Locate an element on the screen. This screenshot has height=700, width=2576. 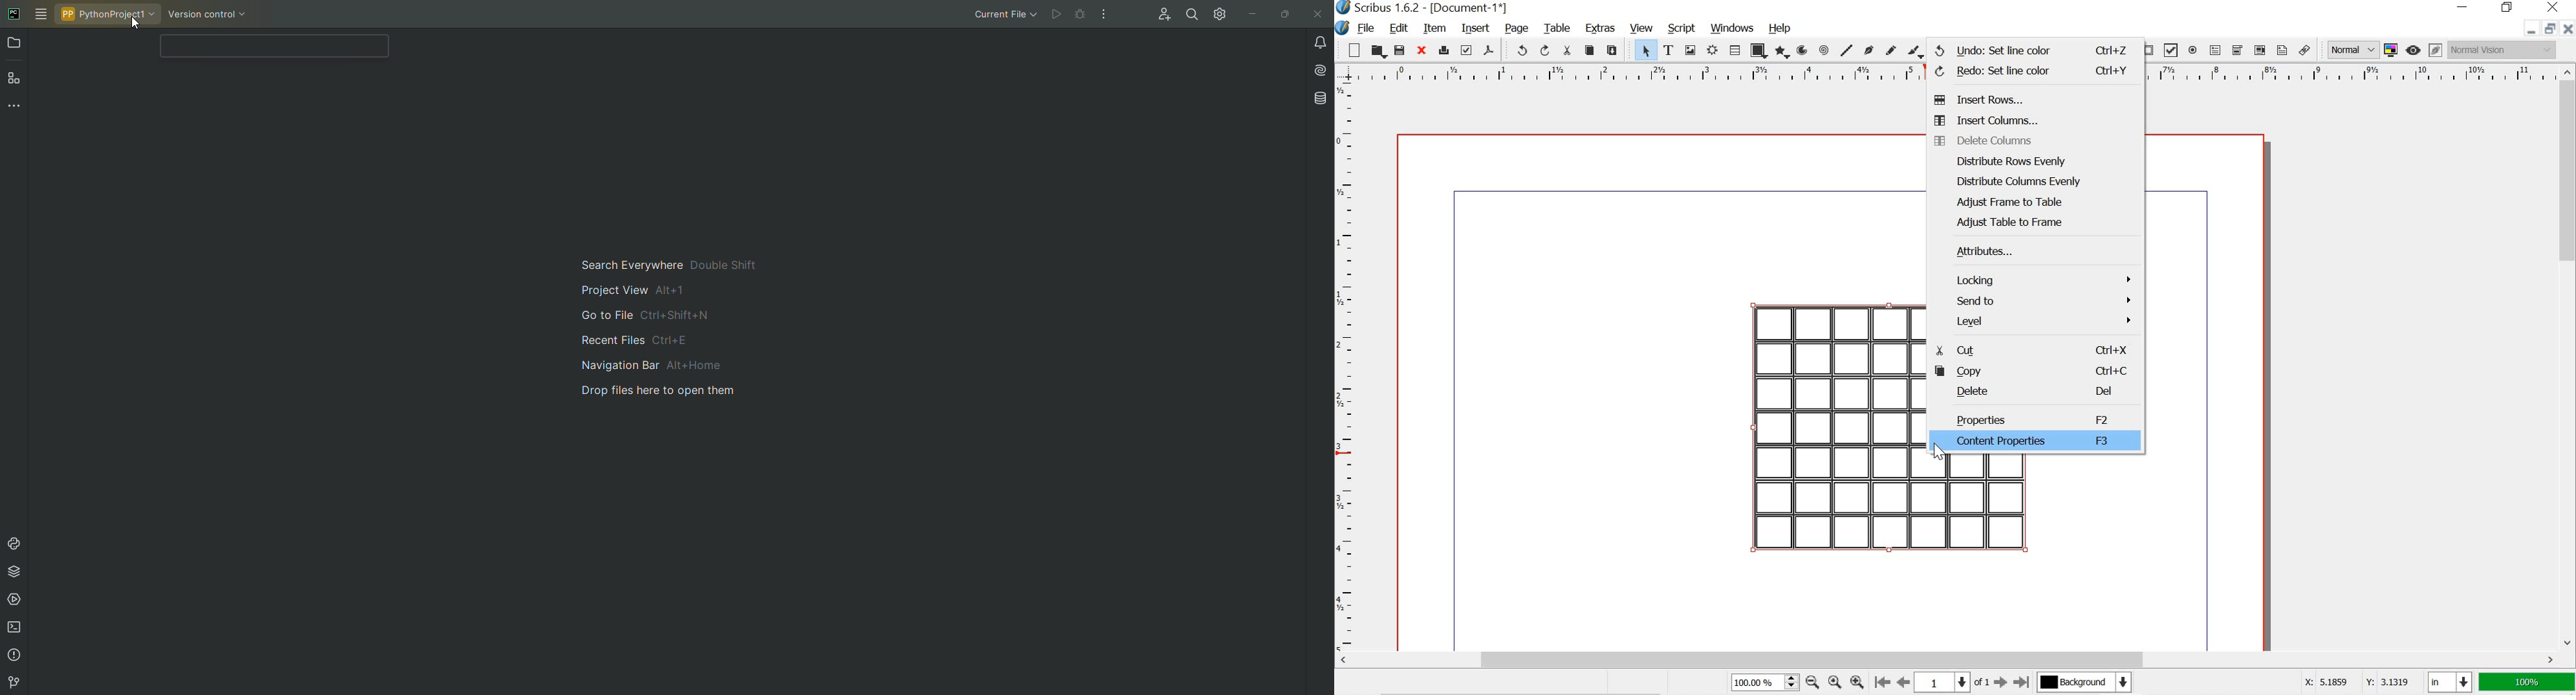
100% is located at coordinates (2526, 681).